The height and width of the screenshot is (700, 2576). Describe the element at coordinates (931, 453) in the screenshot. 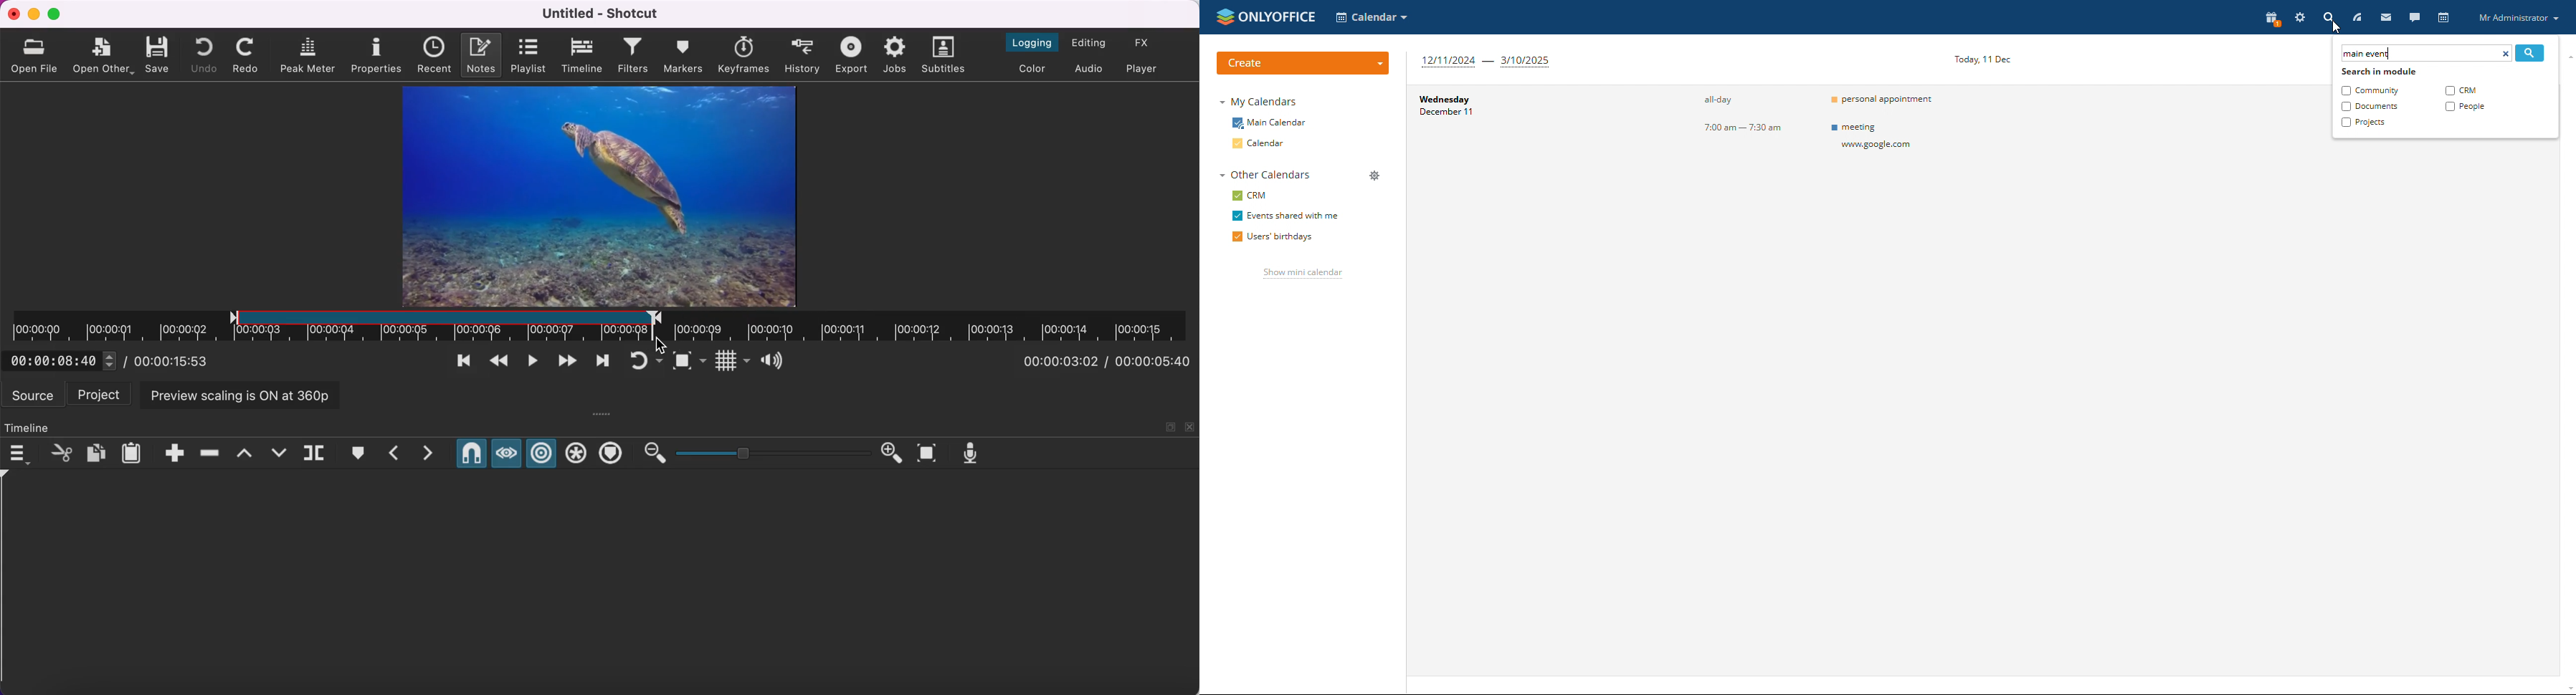

I see `zoom timeline to fit` at that location.